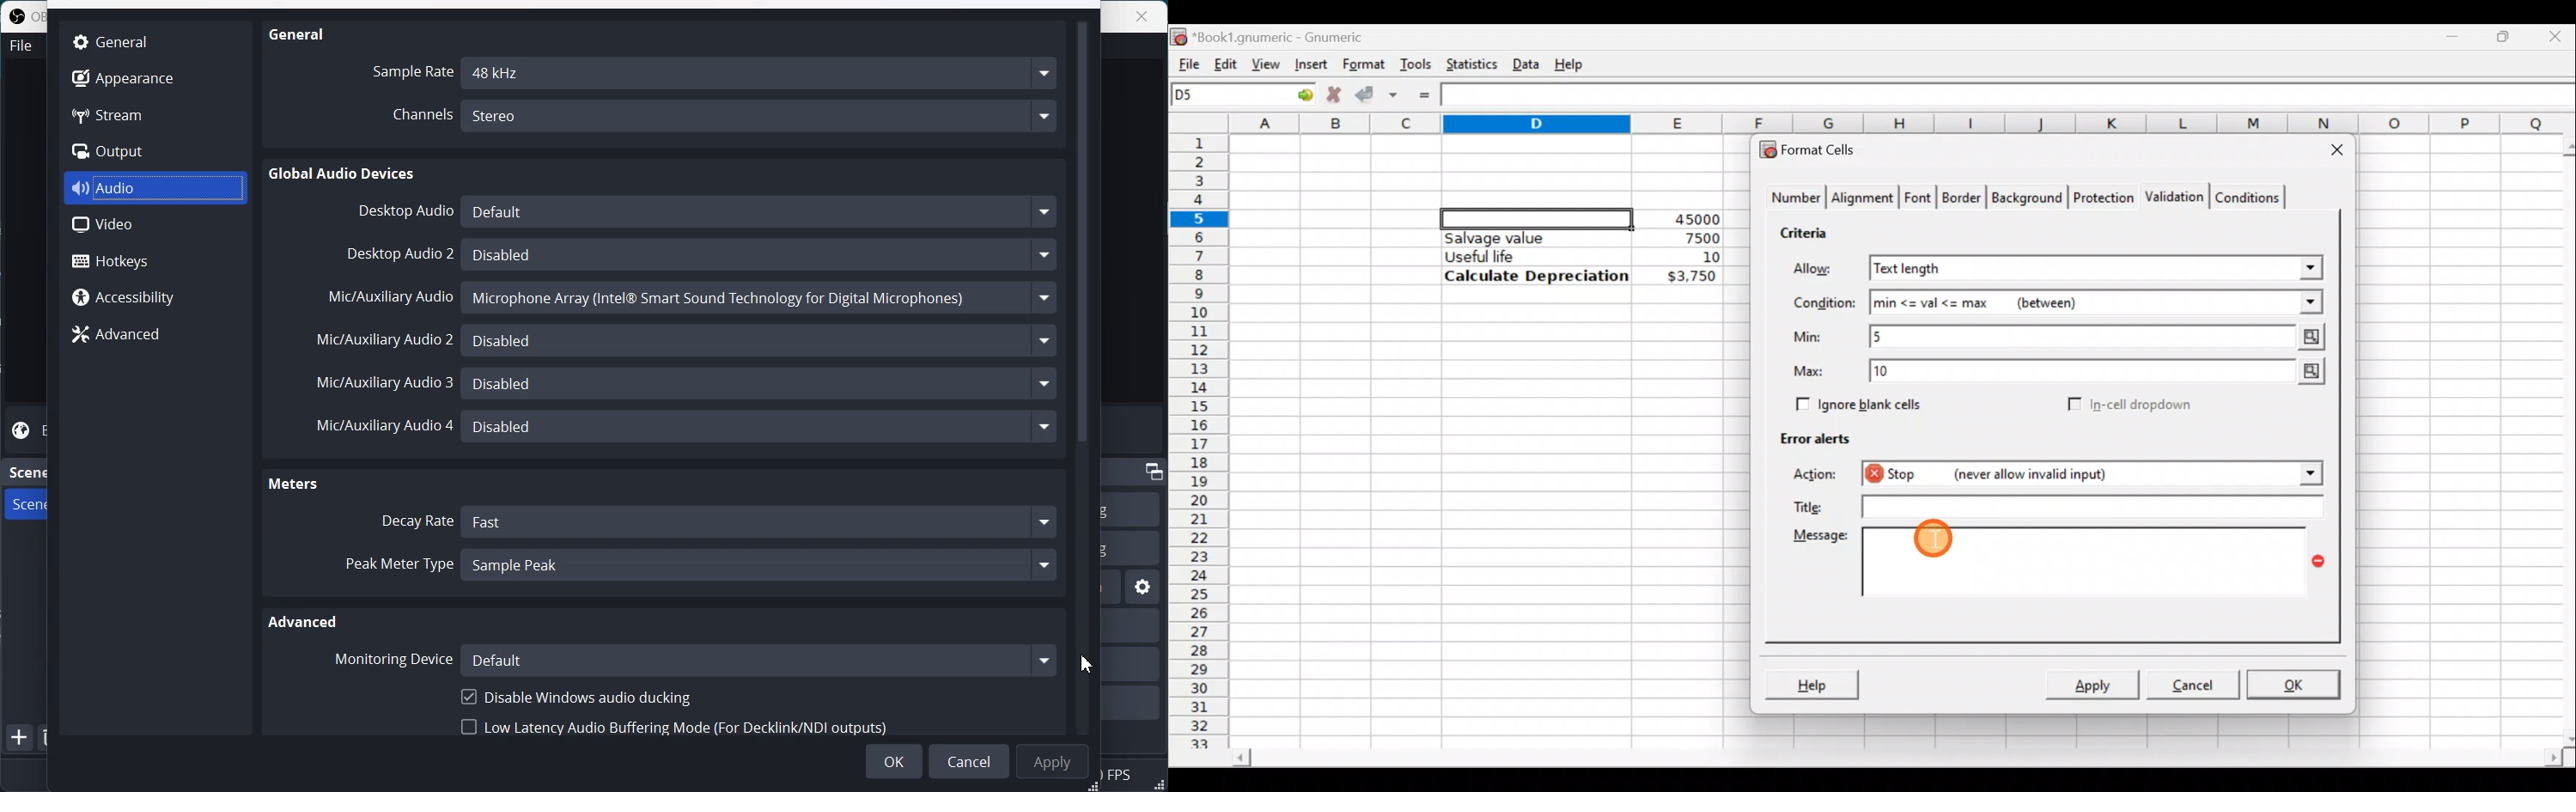 The image size is (2576, 812). Describe the element at coordinates (1863, 199) in the screenshot. I see `Alignment` at that location.